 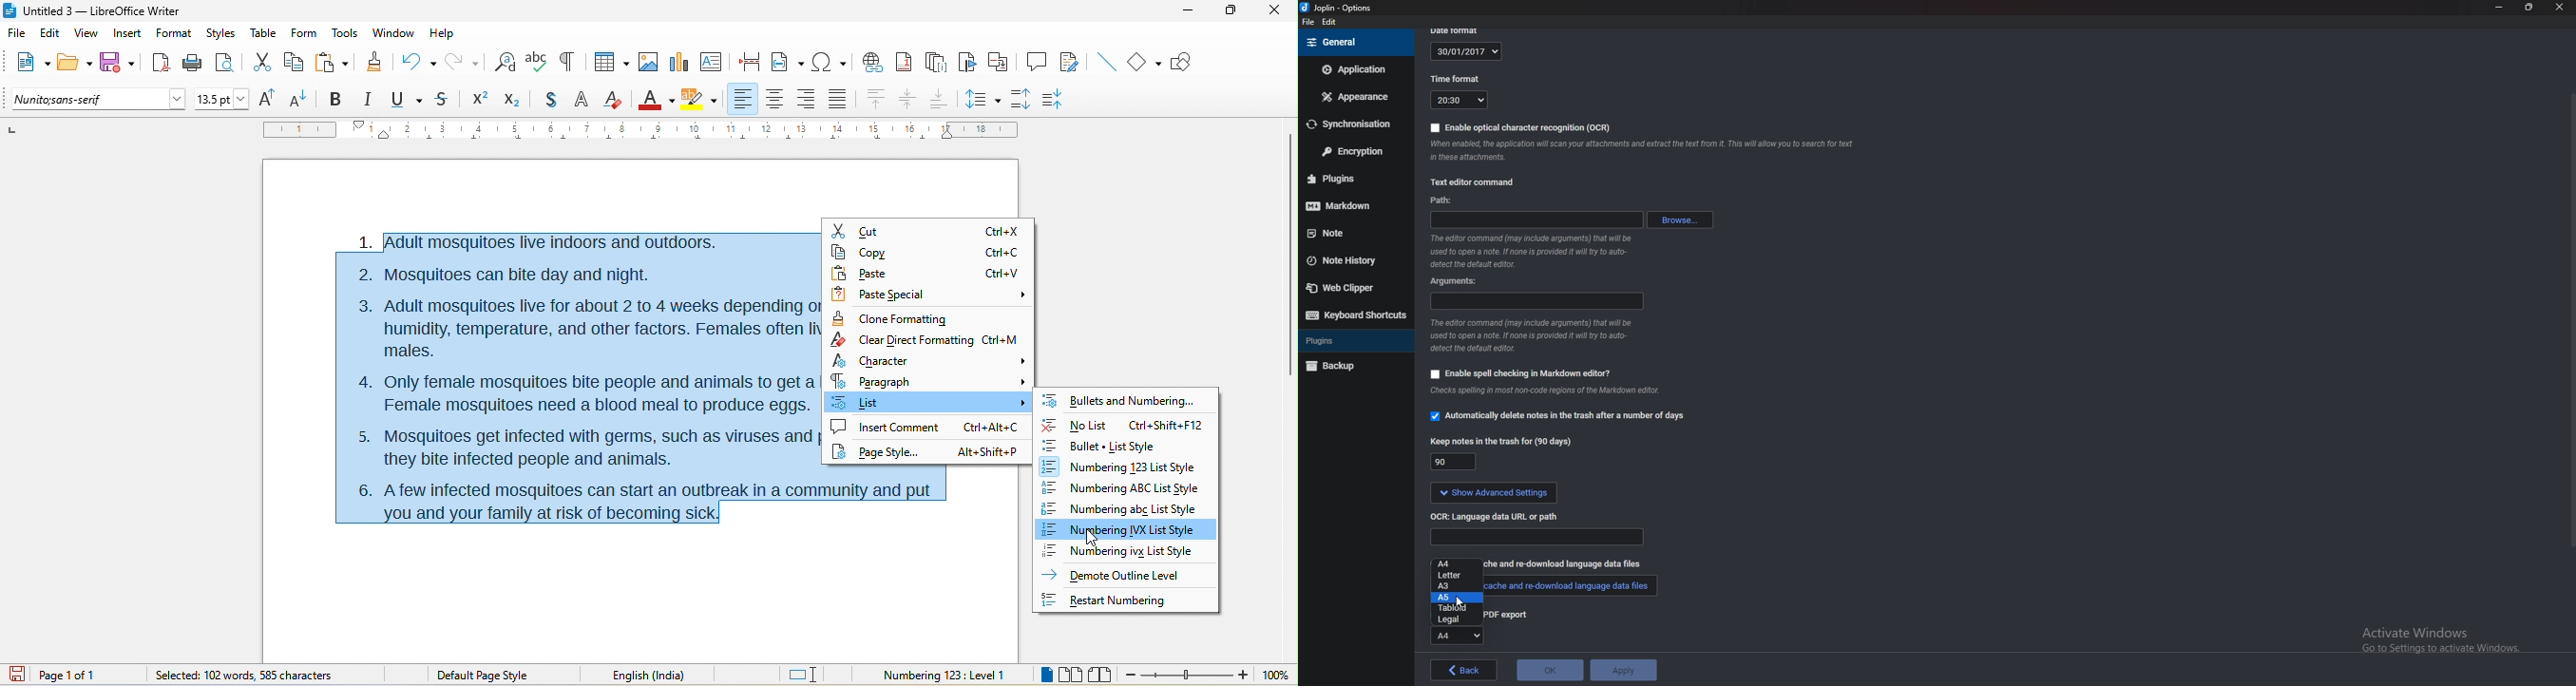 What do you see at coordinates (928, 252) in the screenshot?
I see `copy` at bounding box center [928, 252].